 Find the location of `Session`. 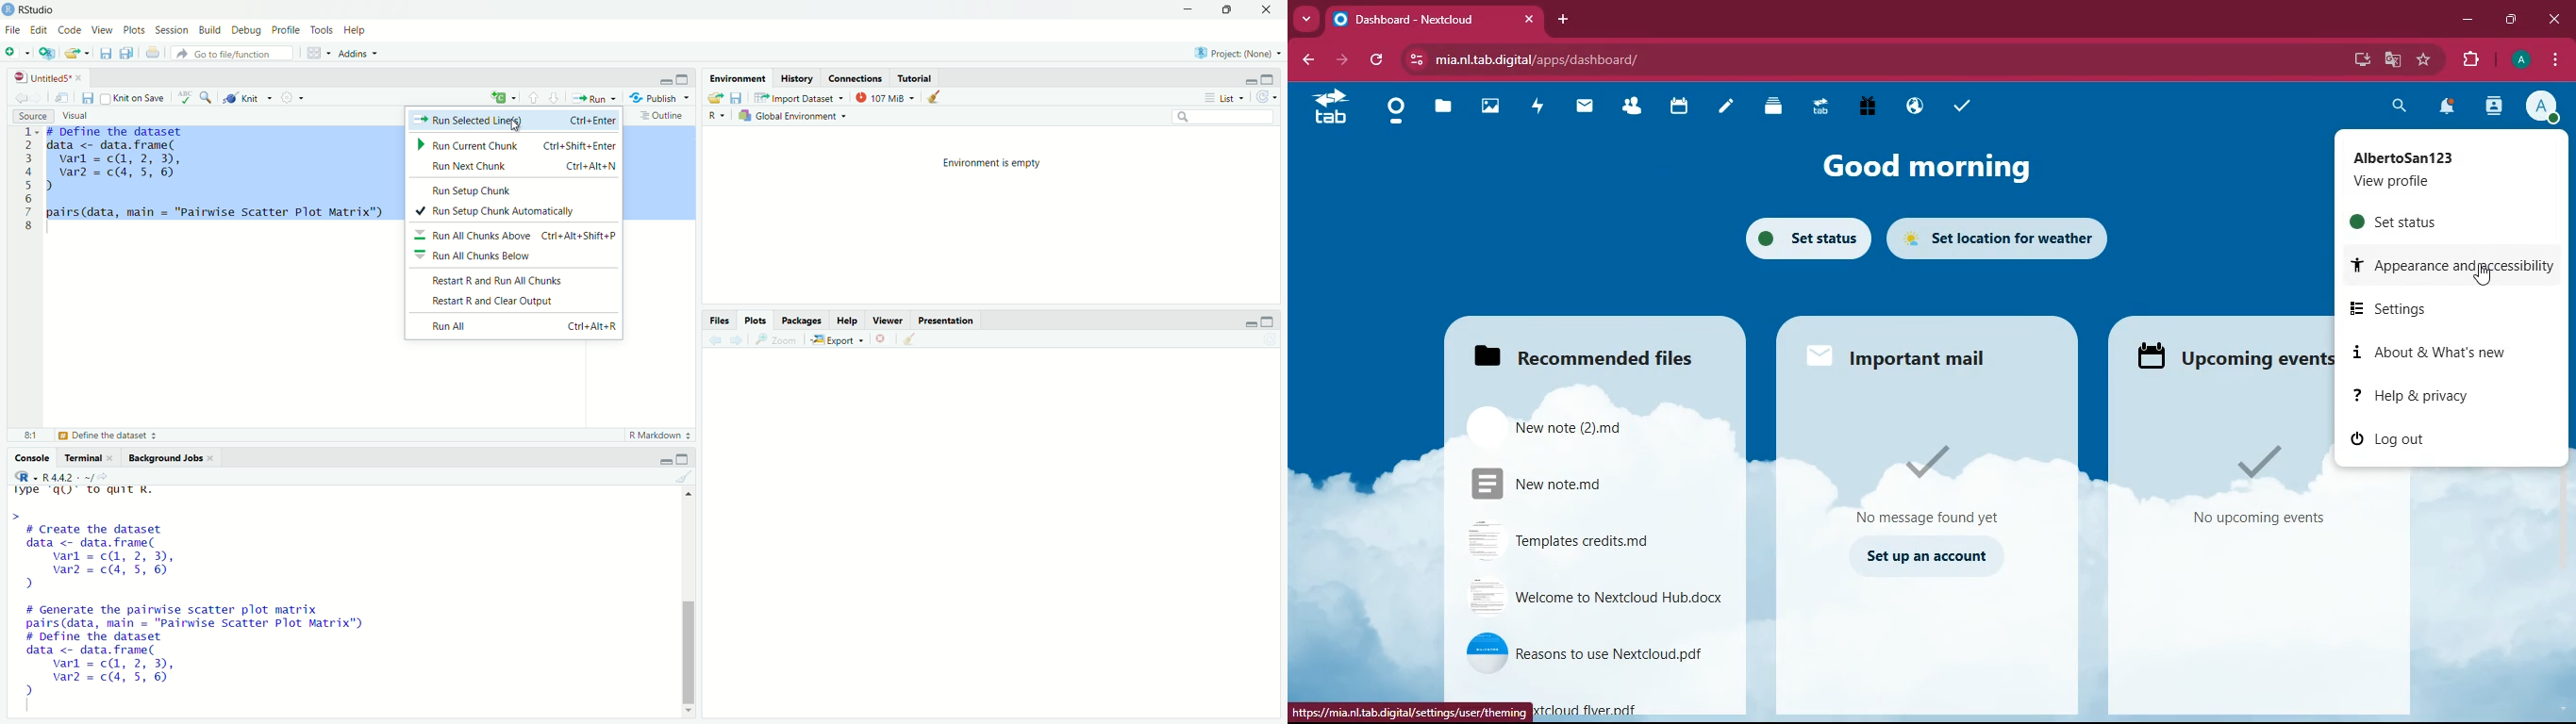

Session is located at coordinates (172, 29).